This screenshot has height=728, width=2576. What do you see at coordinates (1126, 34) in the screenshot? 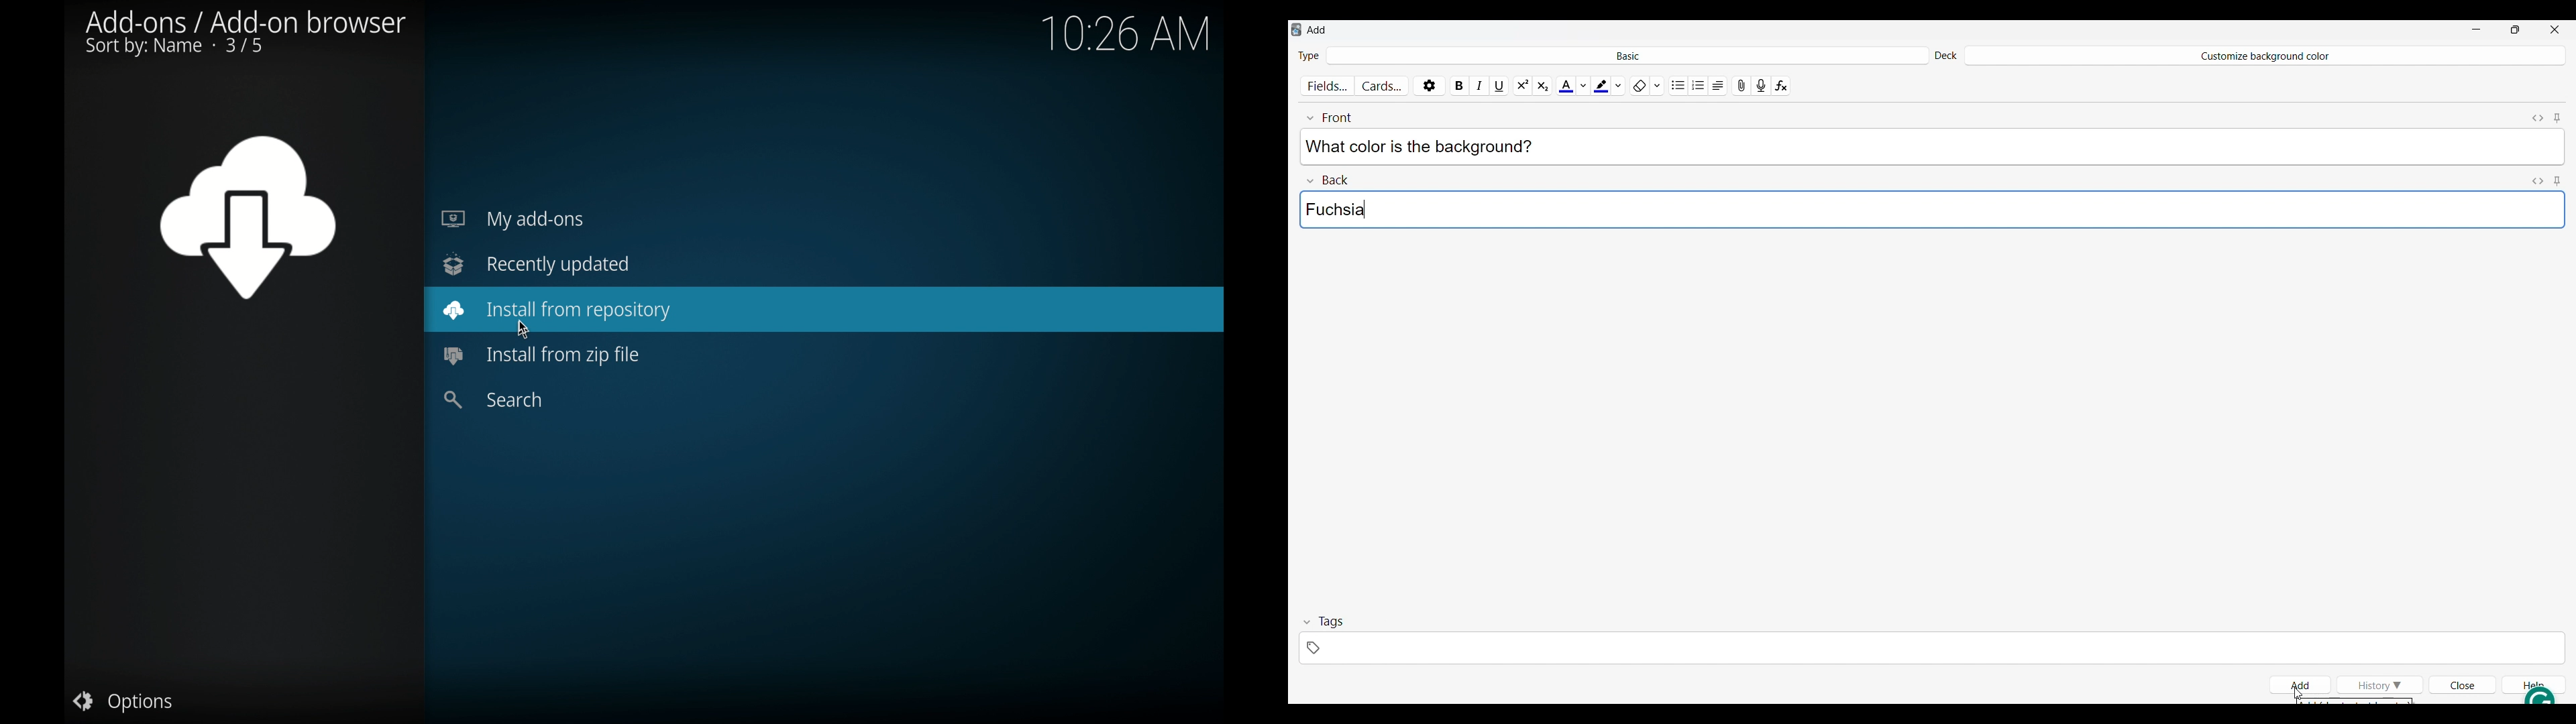
I see `10.26 am` at bounding box center [1126, 34].